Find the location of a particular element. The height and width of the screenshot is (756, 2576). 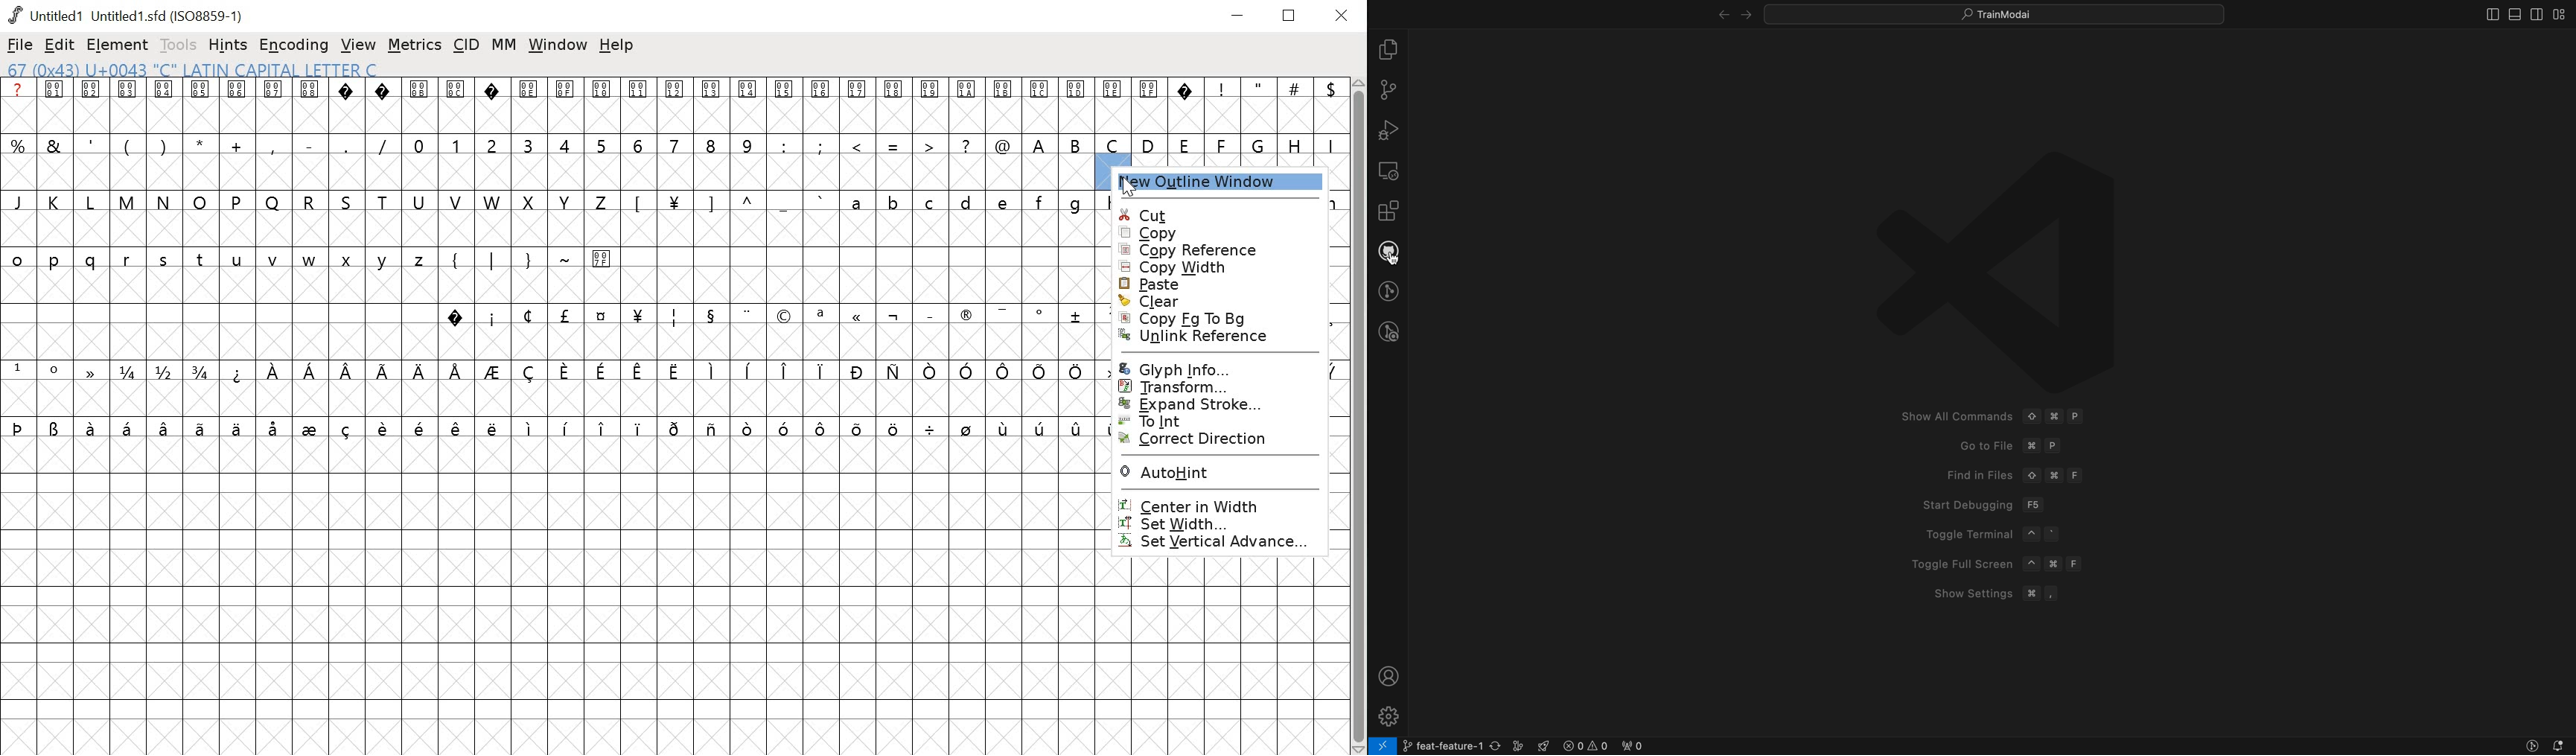

settings is located at coordinates (1387, 715).